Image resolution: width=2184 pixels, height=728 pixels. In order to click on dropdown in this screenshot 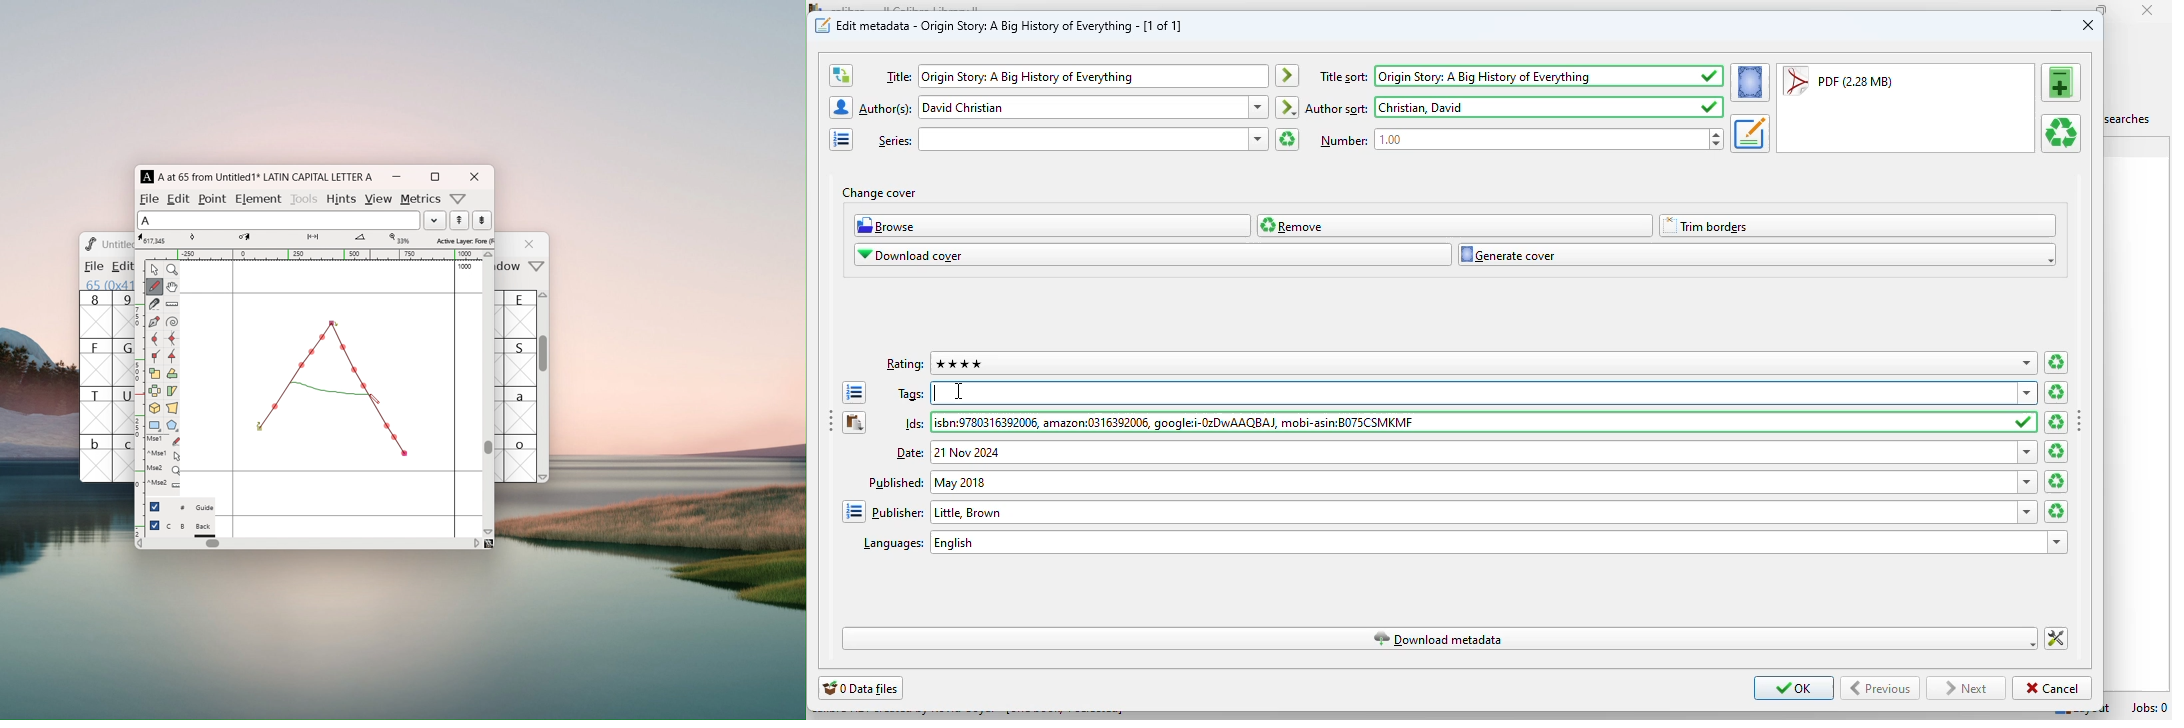, I will do `click(1259, 106)`.